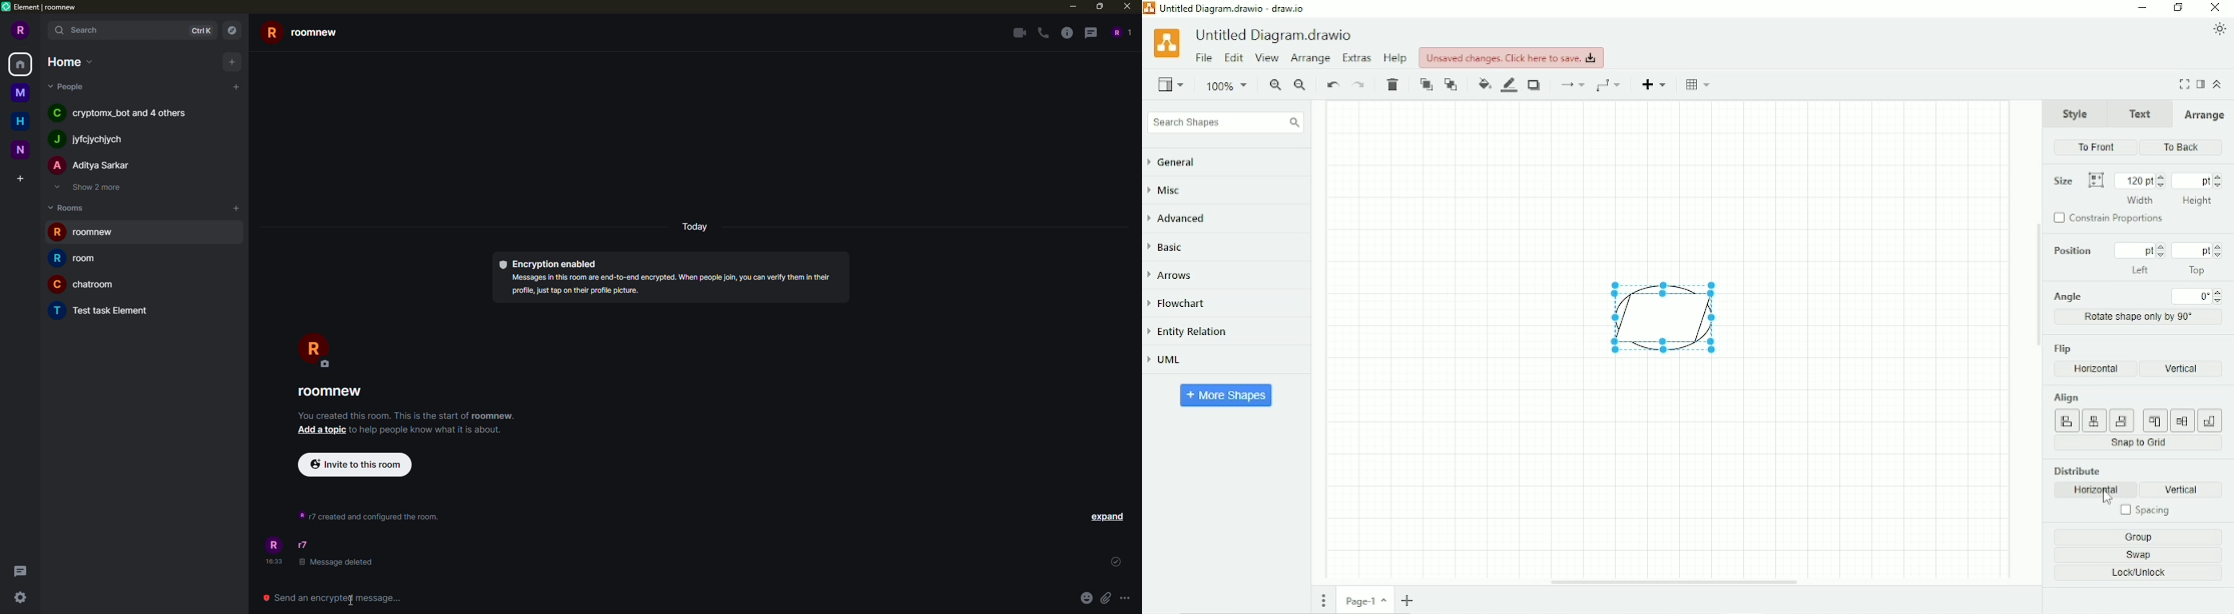  What do you see at coordinates (2064, 348) in the screenshot?
I see `Flip` at bounding box center [2064, 348].